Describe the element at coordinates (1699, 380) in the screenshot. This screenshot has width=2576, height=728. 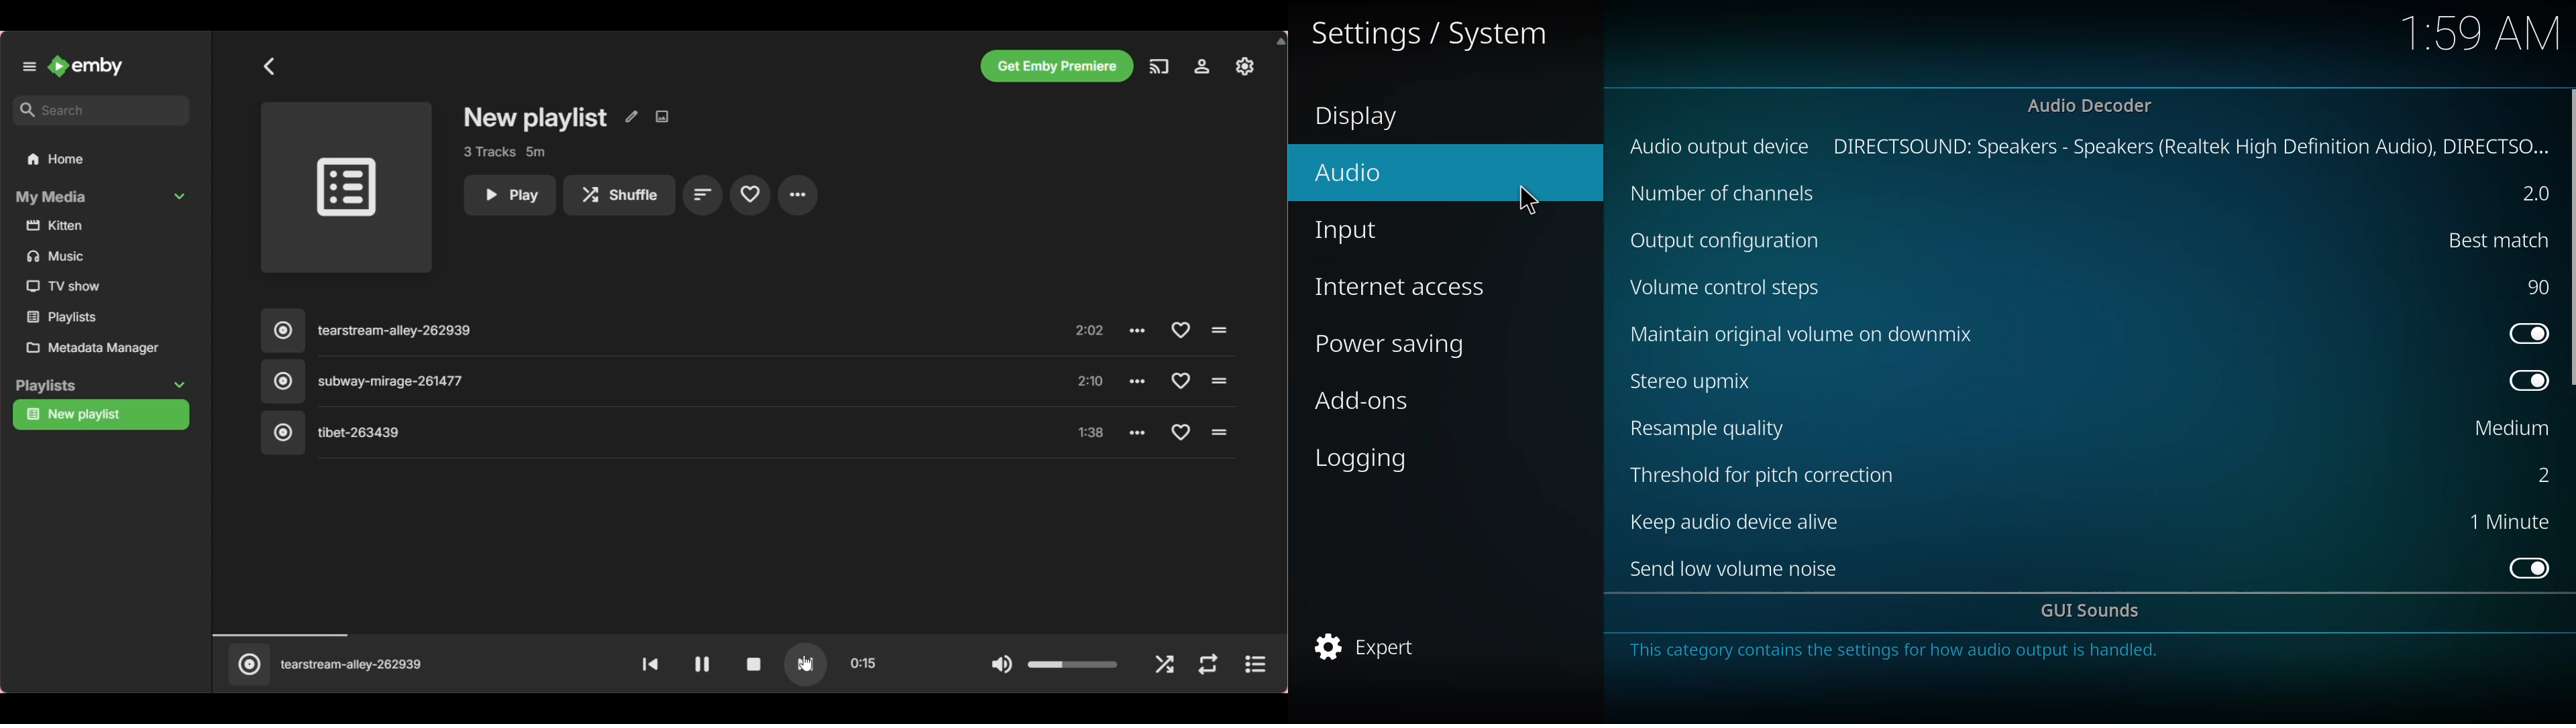
I see `stereo upmix` at that location.